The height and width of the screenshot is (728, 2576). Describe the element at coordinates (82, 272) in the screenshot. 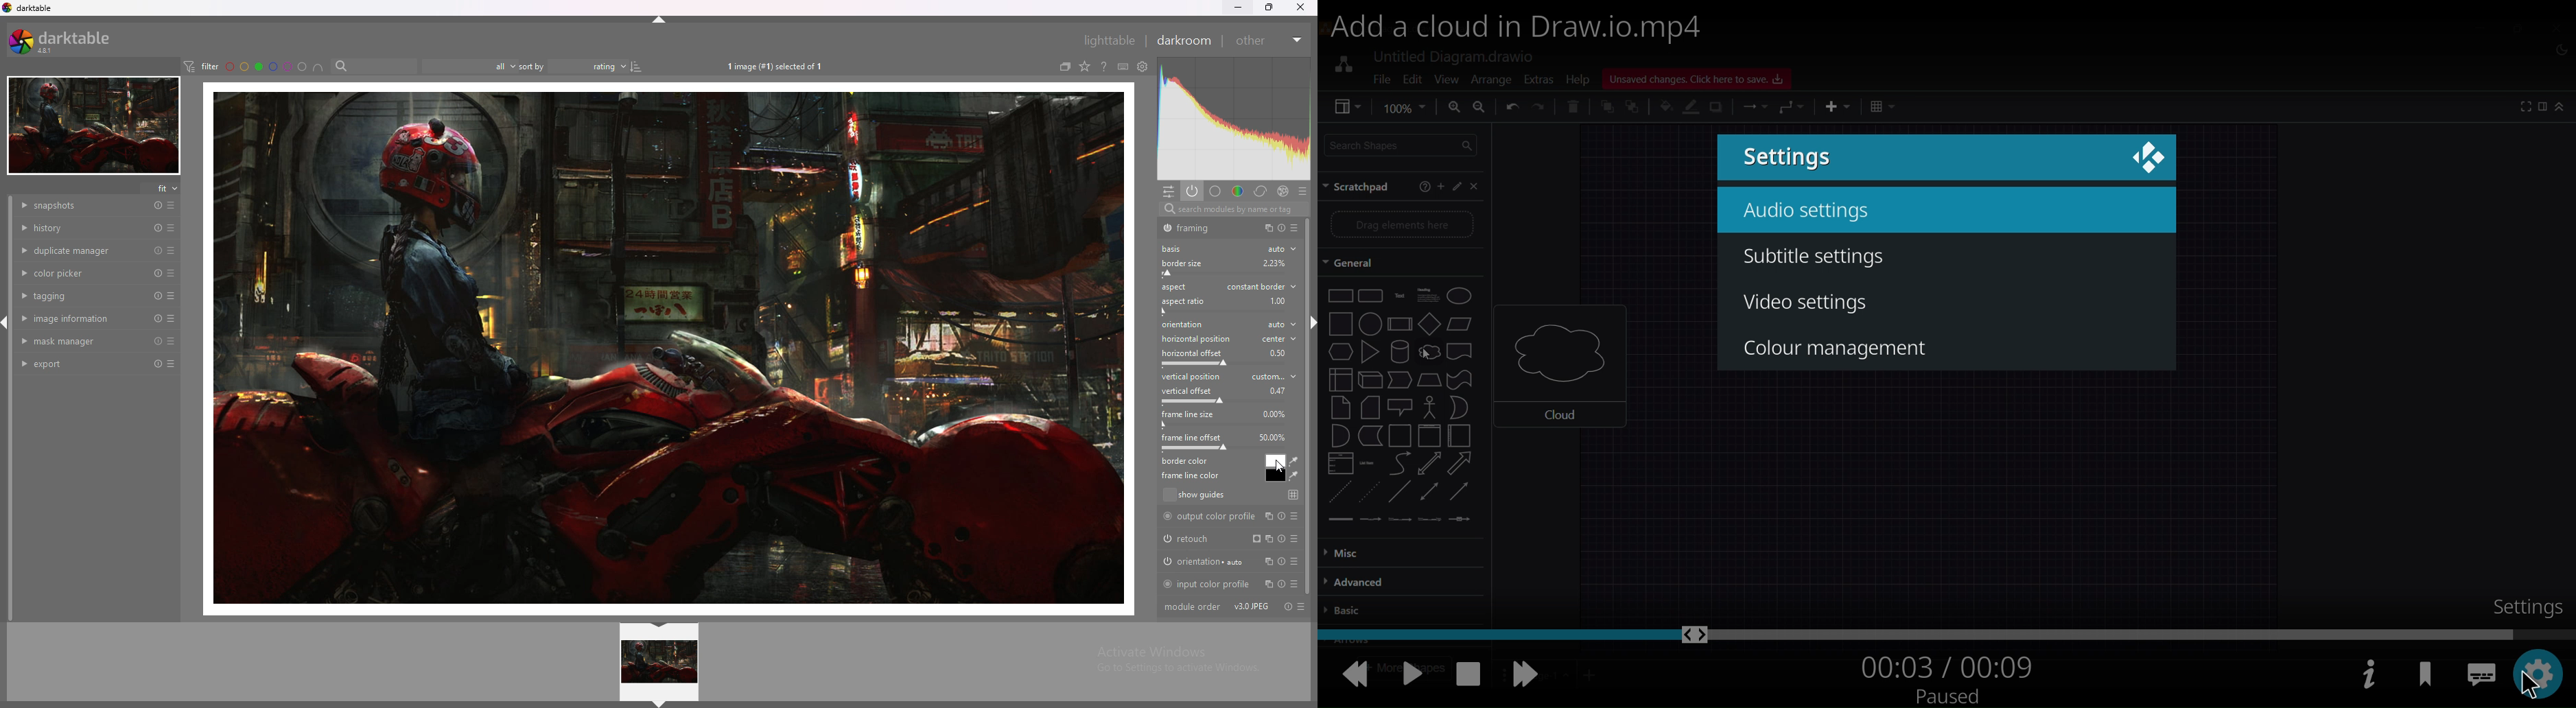

I see `color picker` at that location.